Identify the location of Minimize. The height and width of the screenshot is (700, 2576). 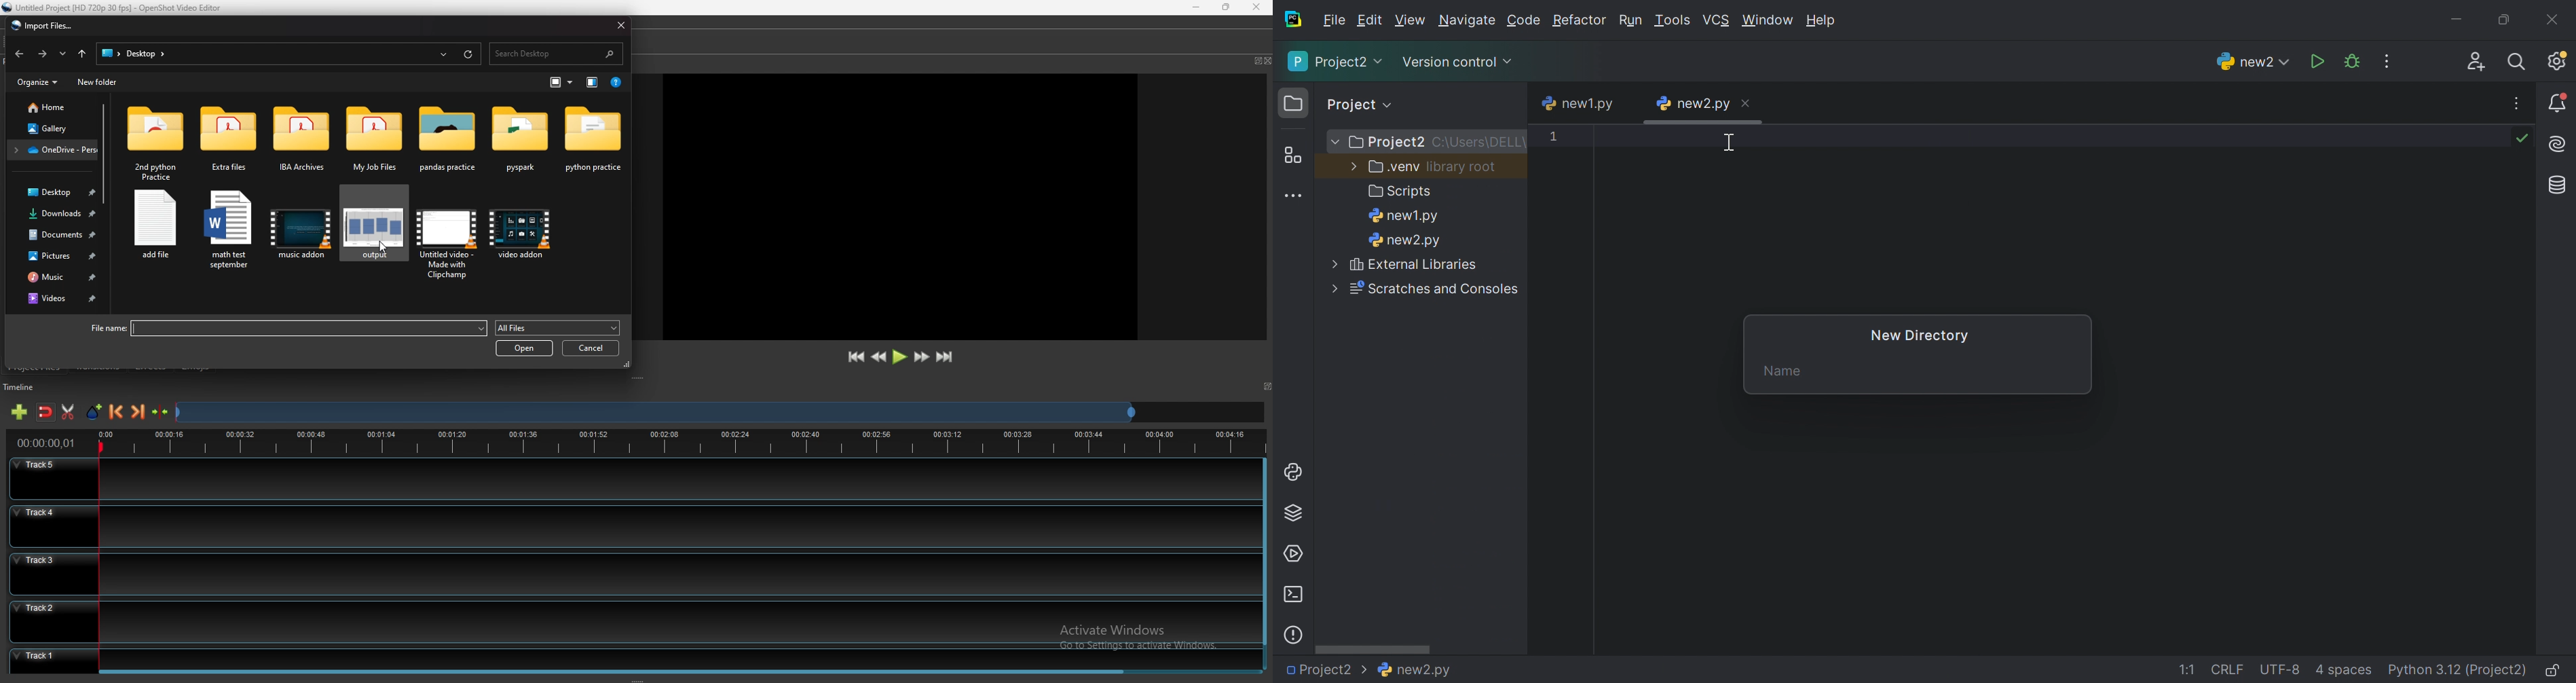
(2460, 20).